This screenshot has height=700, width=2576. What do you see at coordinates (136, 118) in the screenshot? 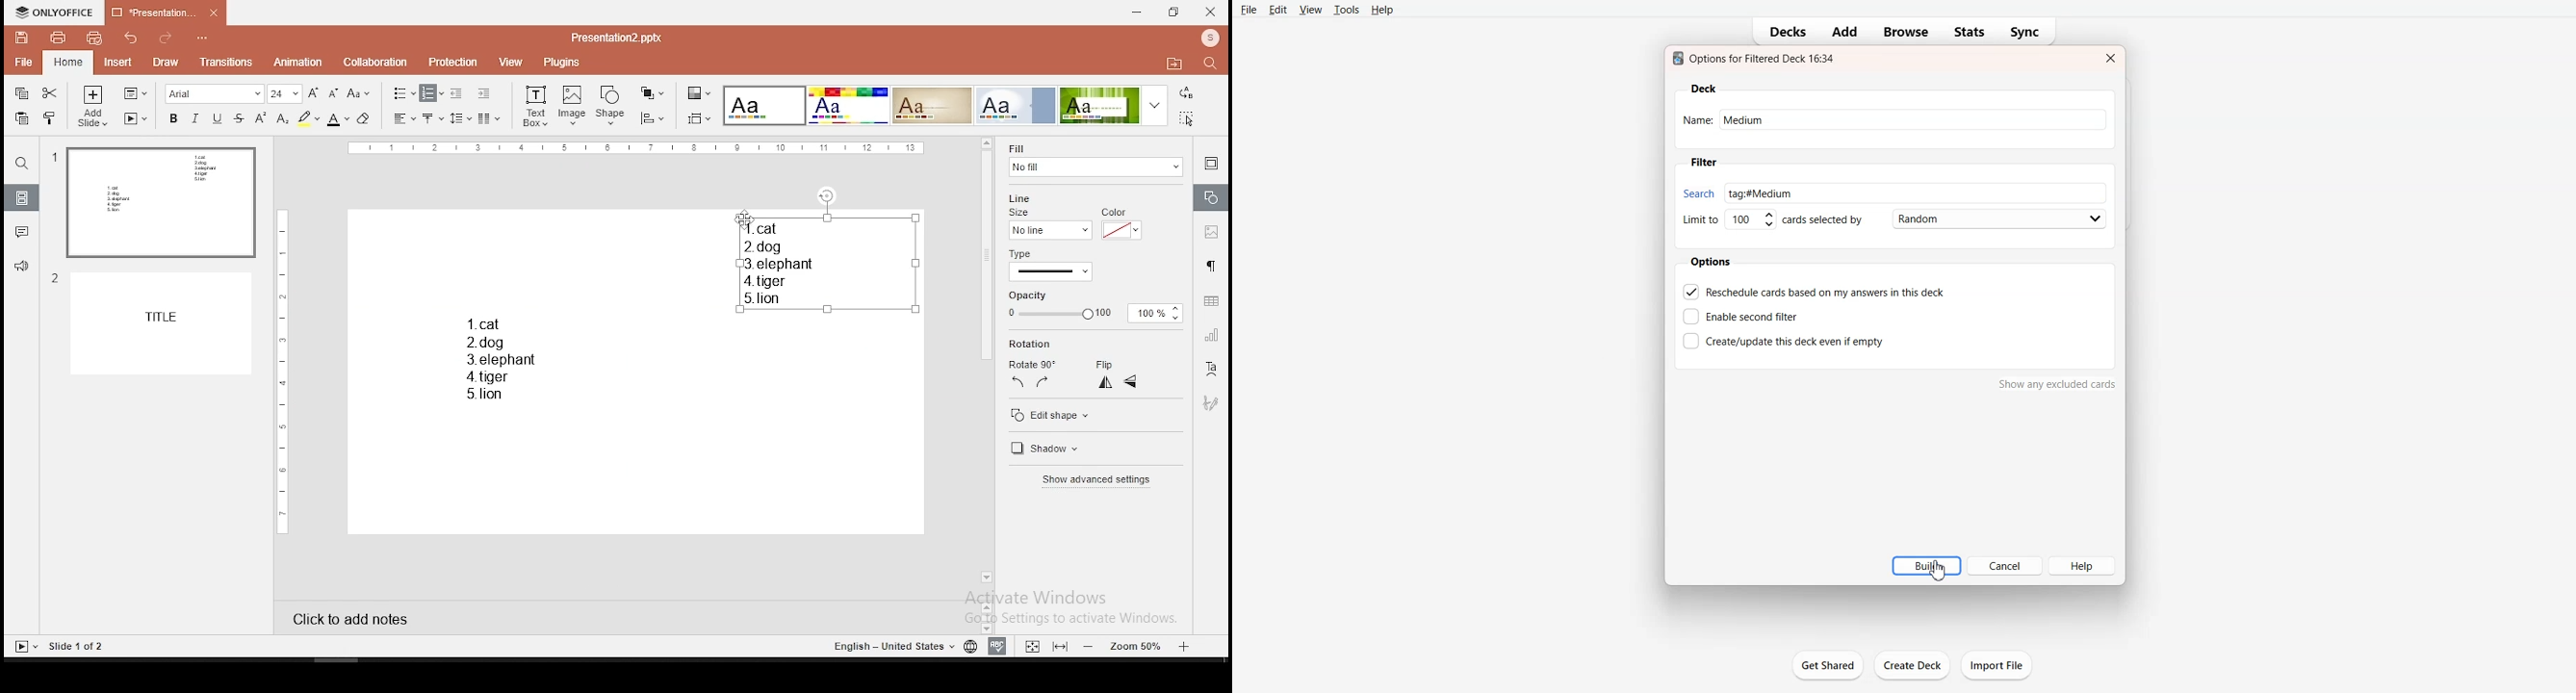
I see `start slideshow` at bounding box center [136, 118].